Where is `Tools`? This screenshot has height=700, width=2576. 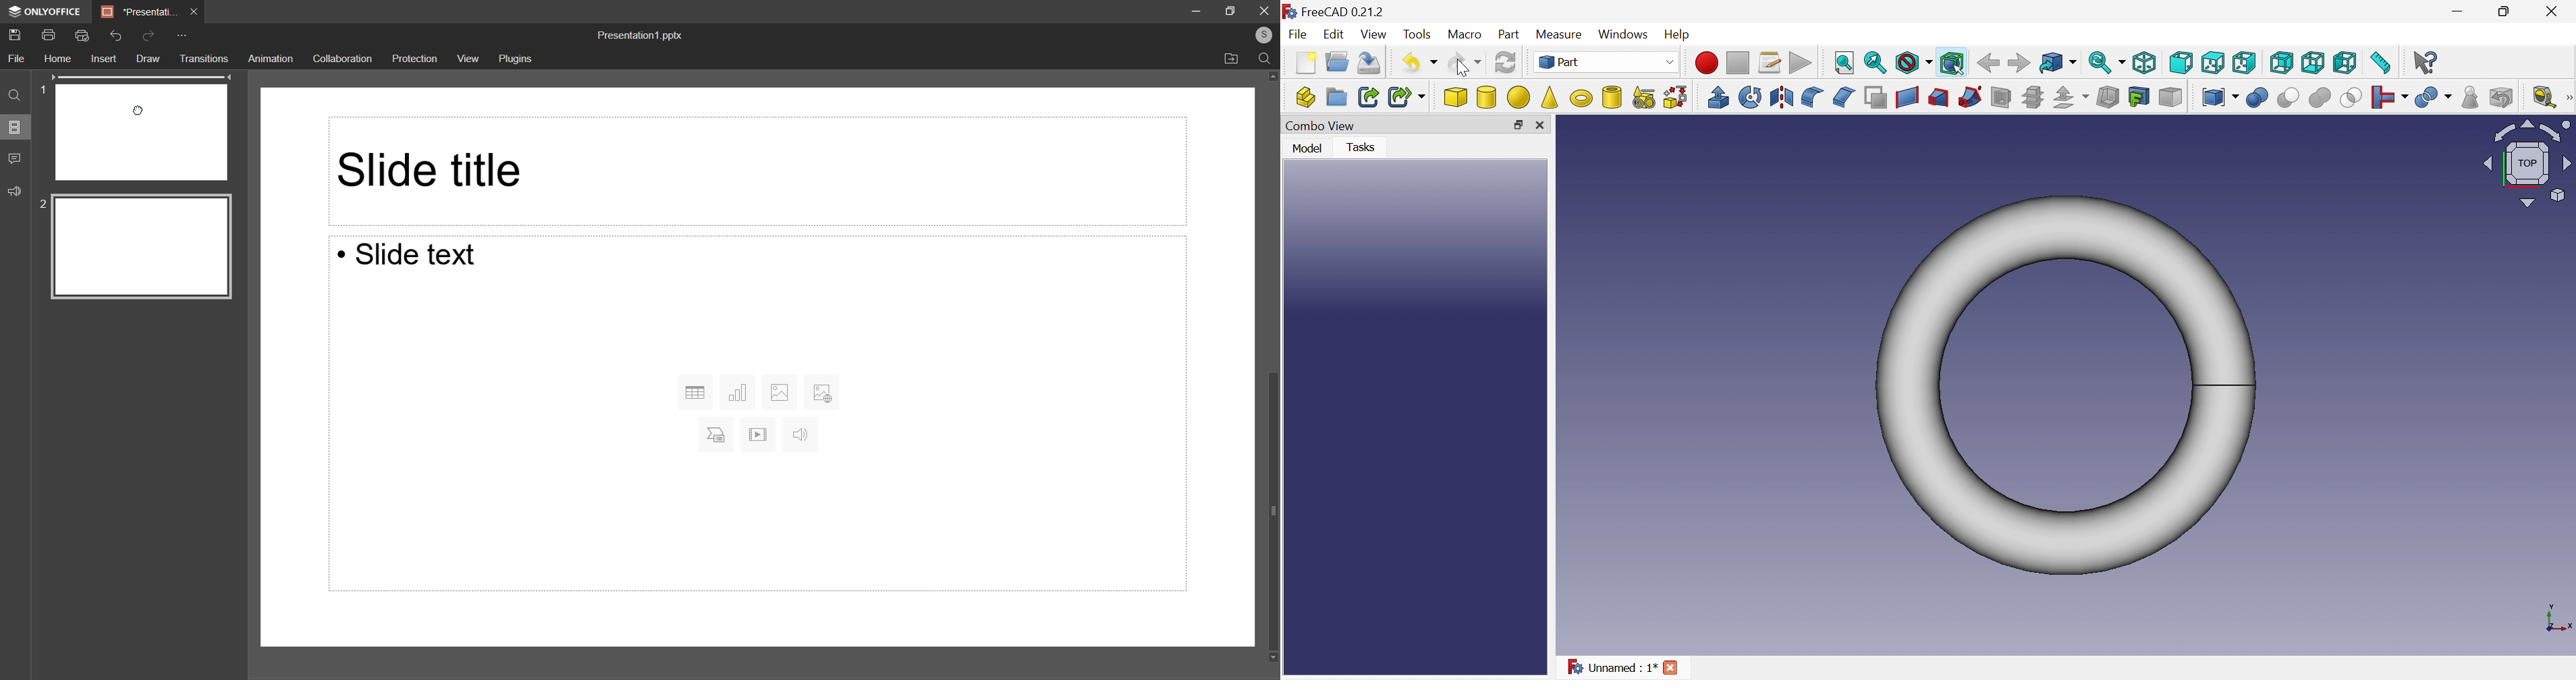 Tools is located at coordinates (1419, 32).